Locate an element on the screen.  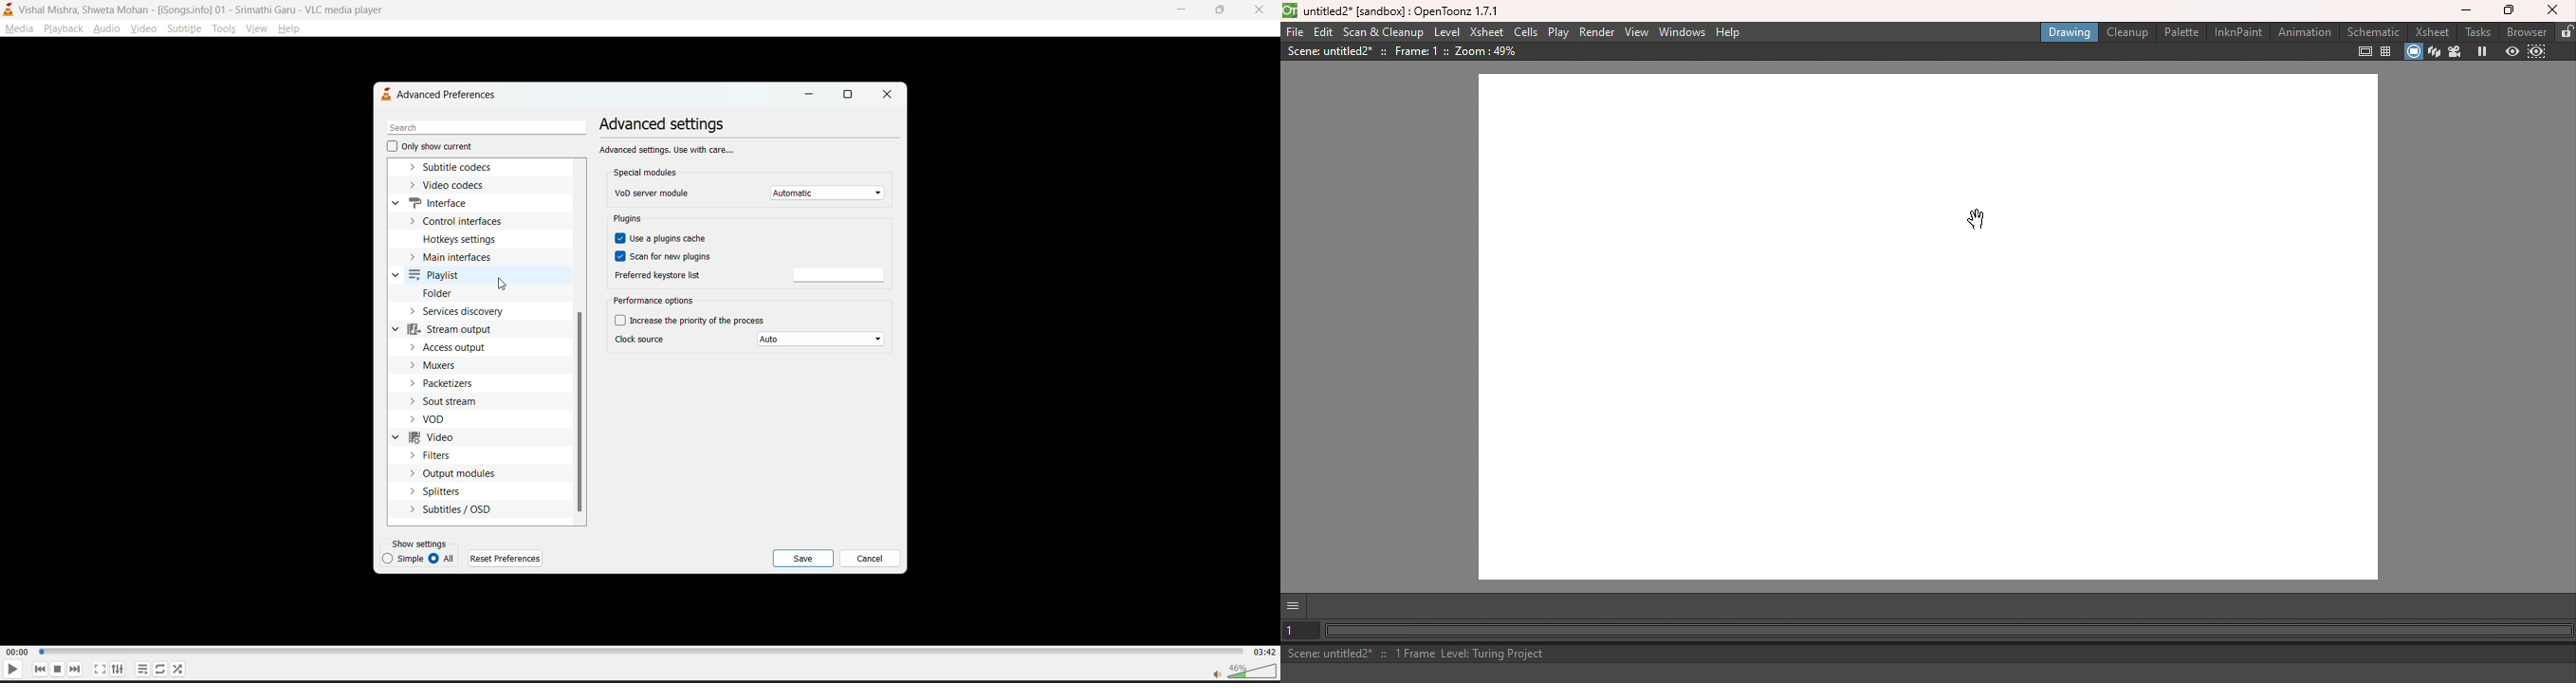
reset preferences is located at coordinates (504, 560).